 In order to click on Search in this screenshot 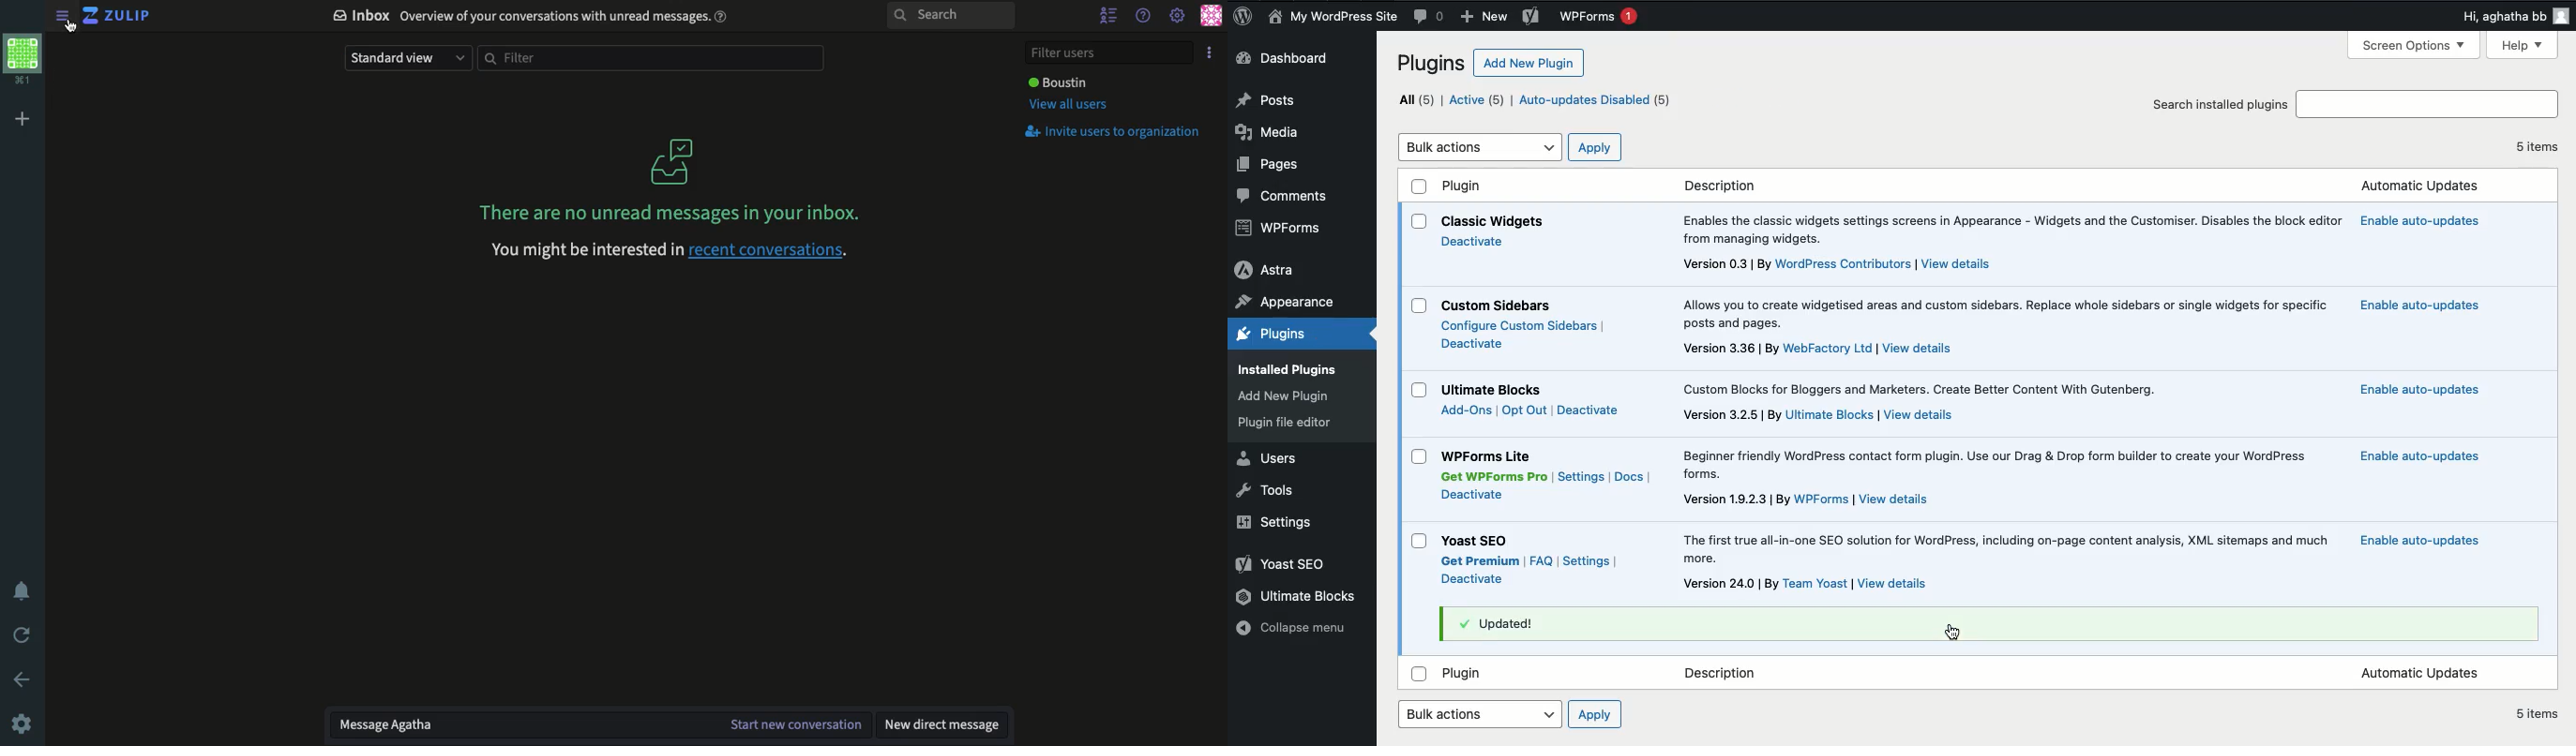, I will do `click(951, 14)`.